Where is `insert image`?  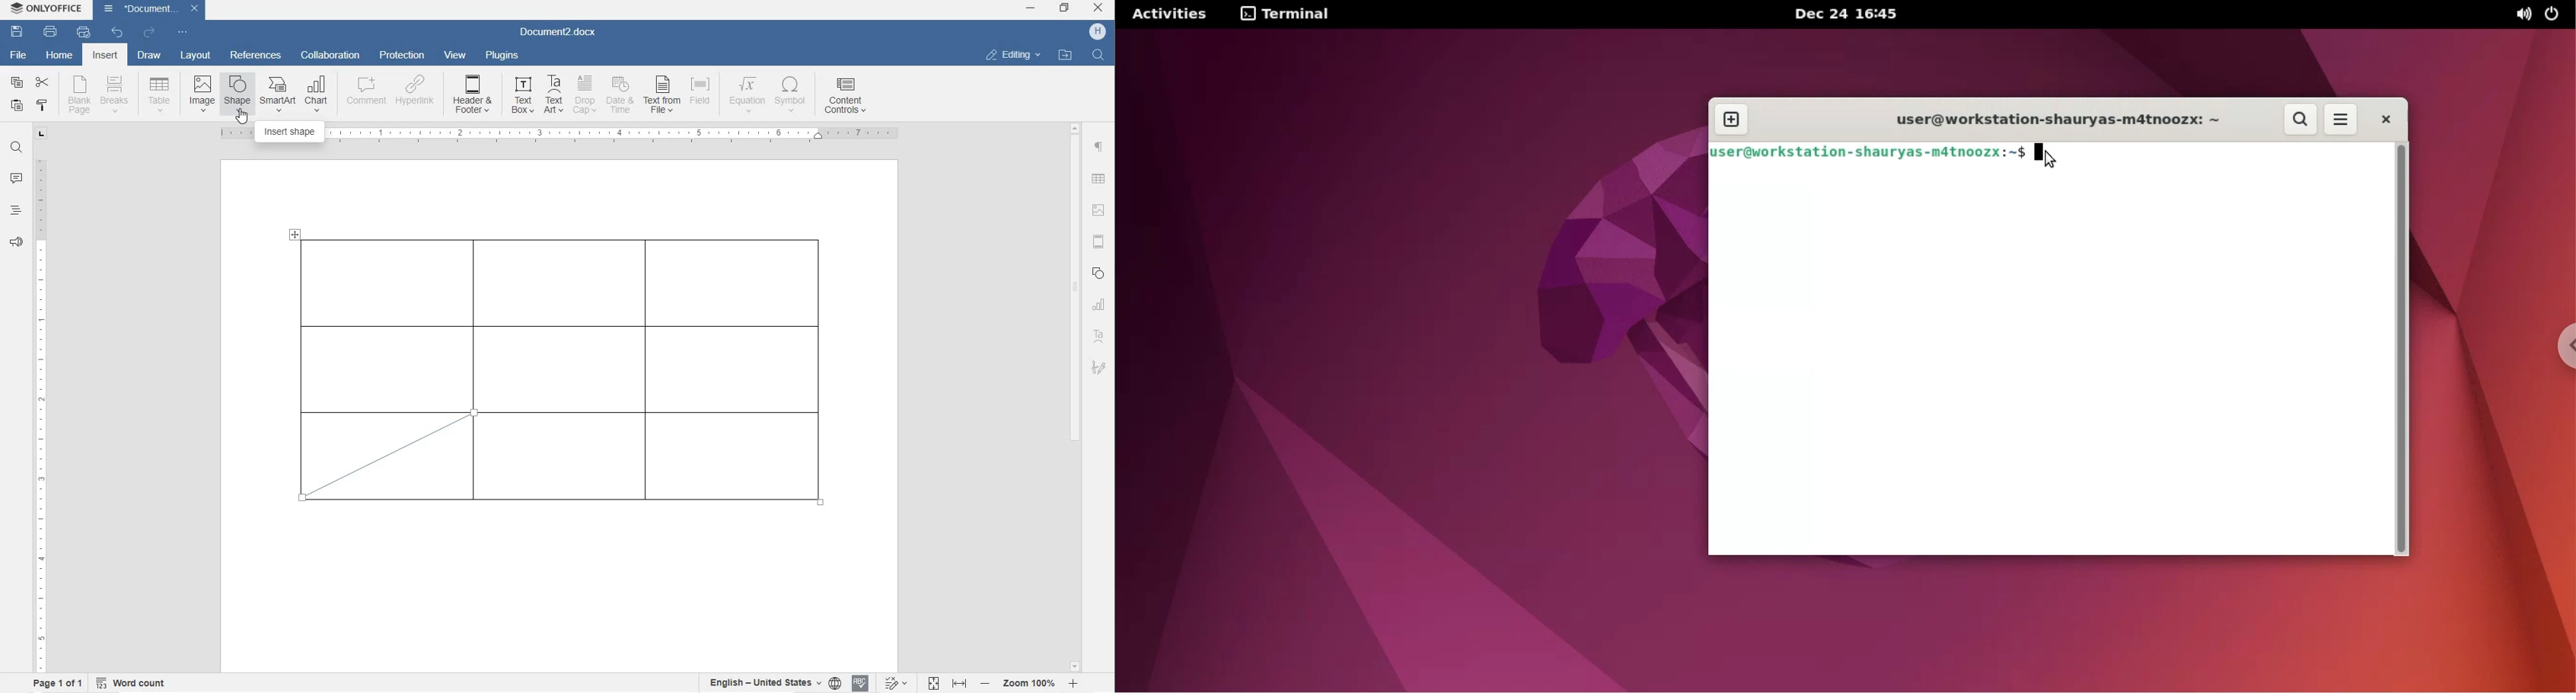 insert image is located at coordinates (202, 92).